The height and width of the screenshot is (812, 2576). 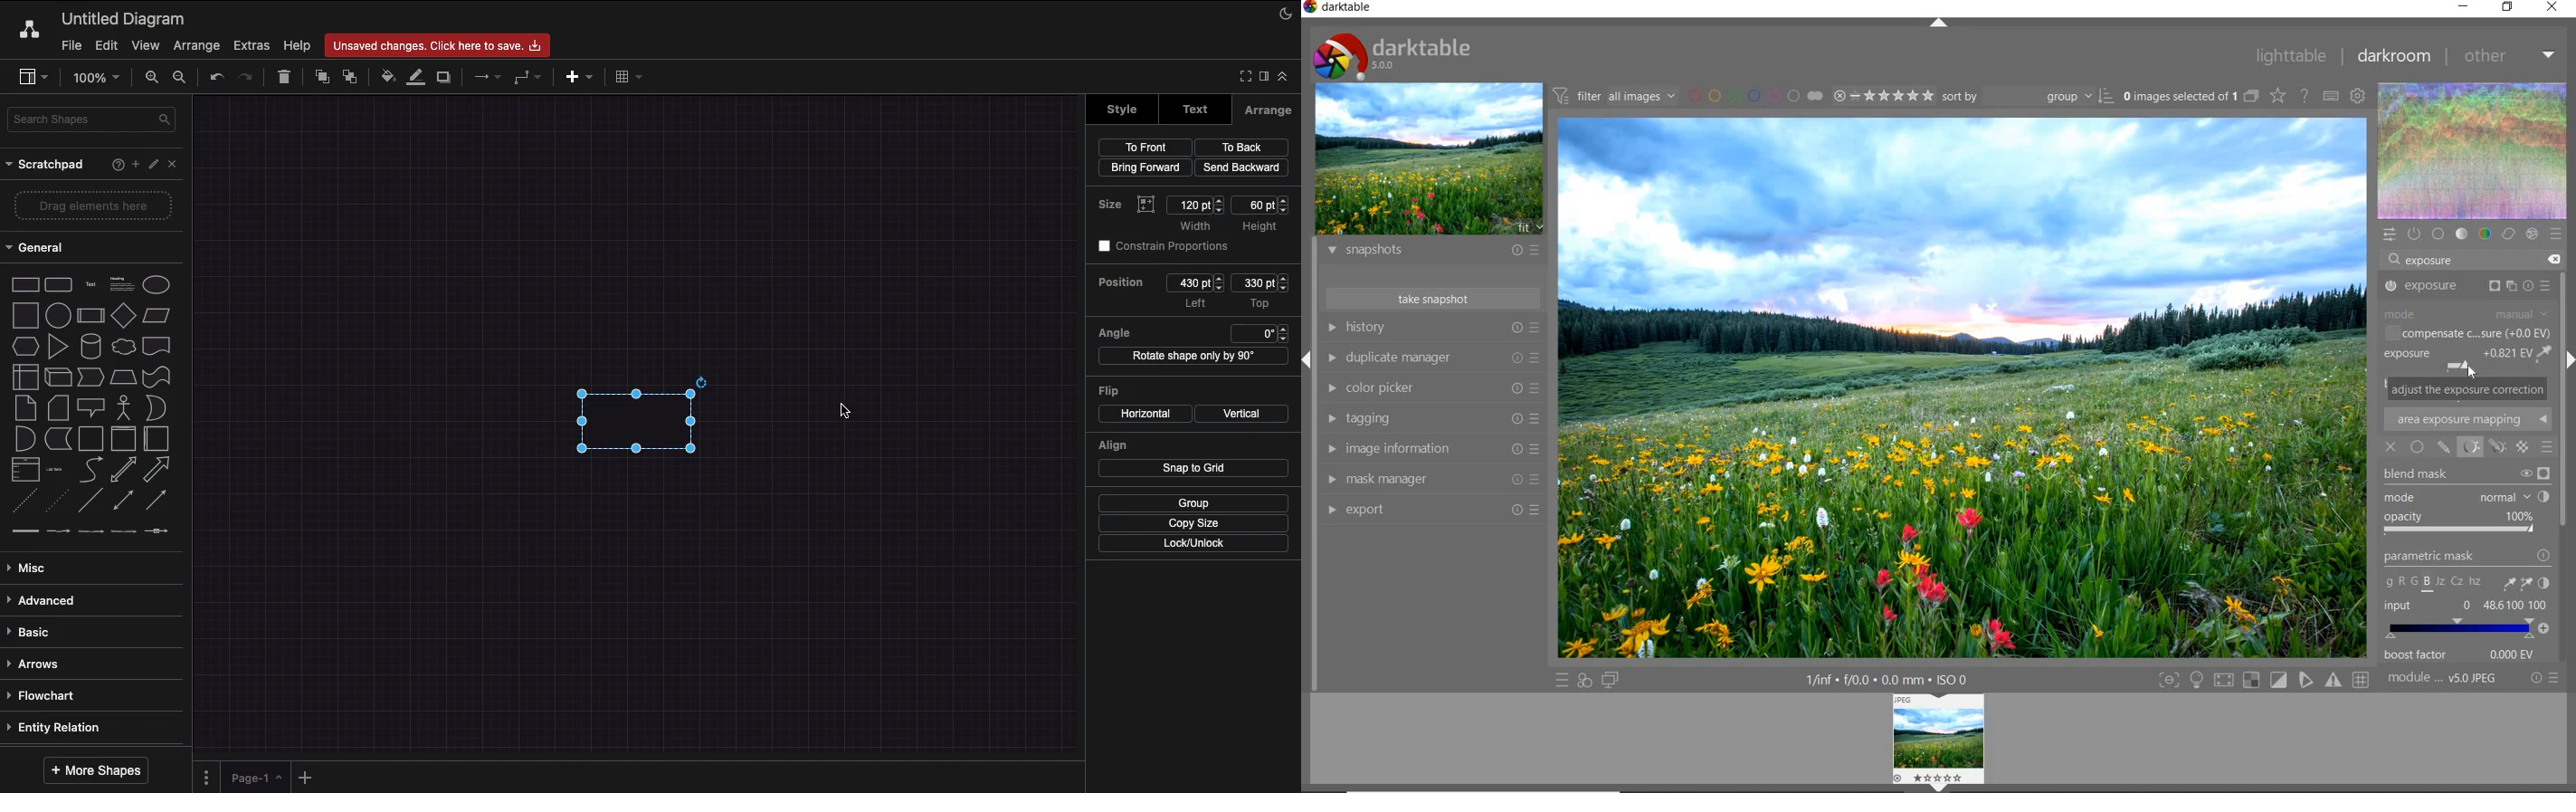 I want to click on correct, so click(x=2509, y=235).